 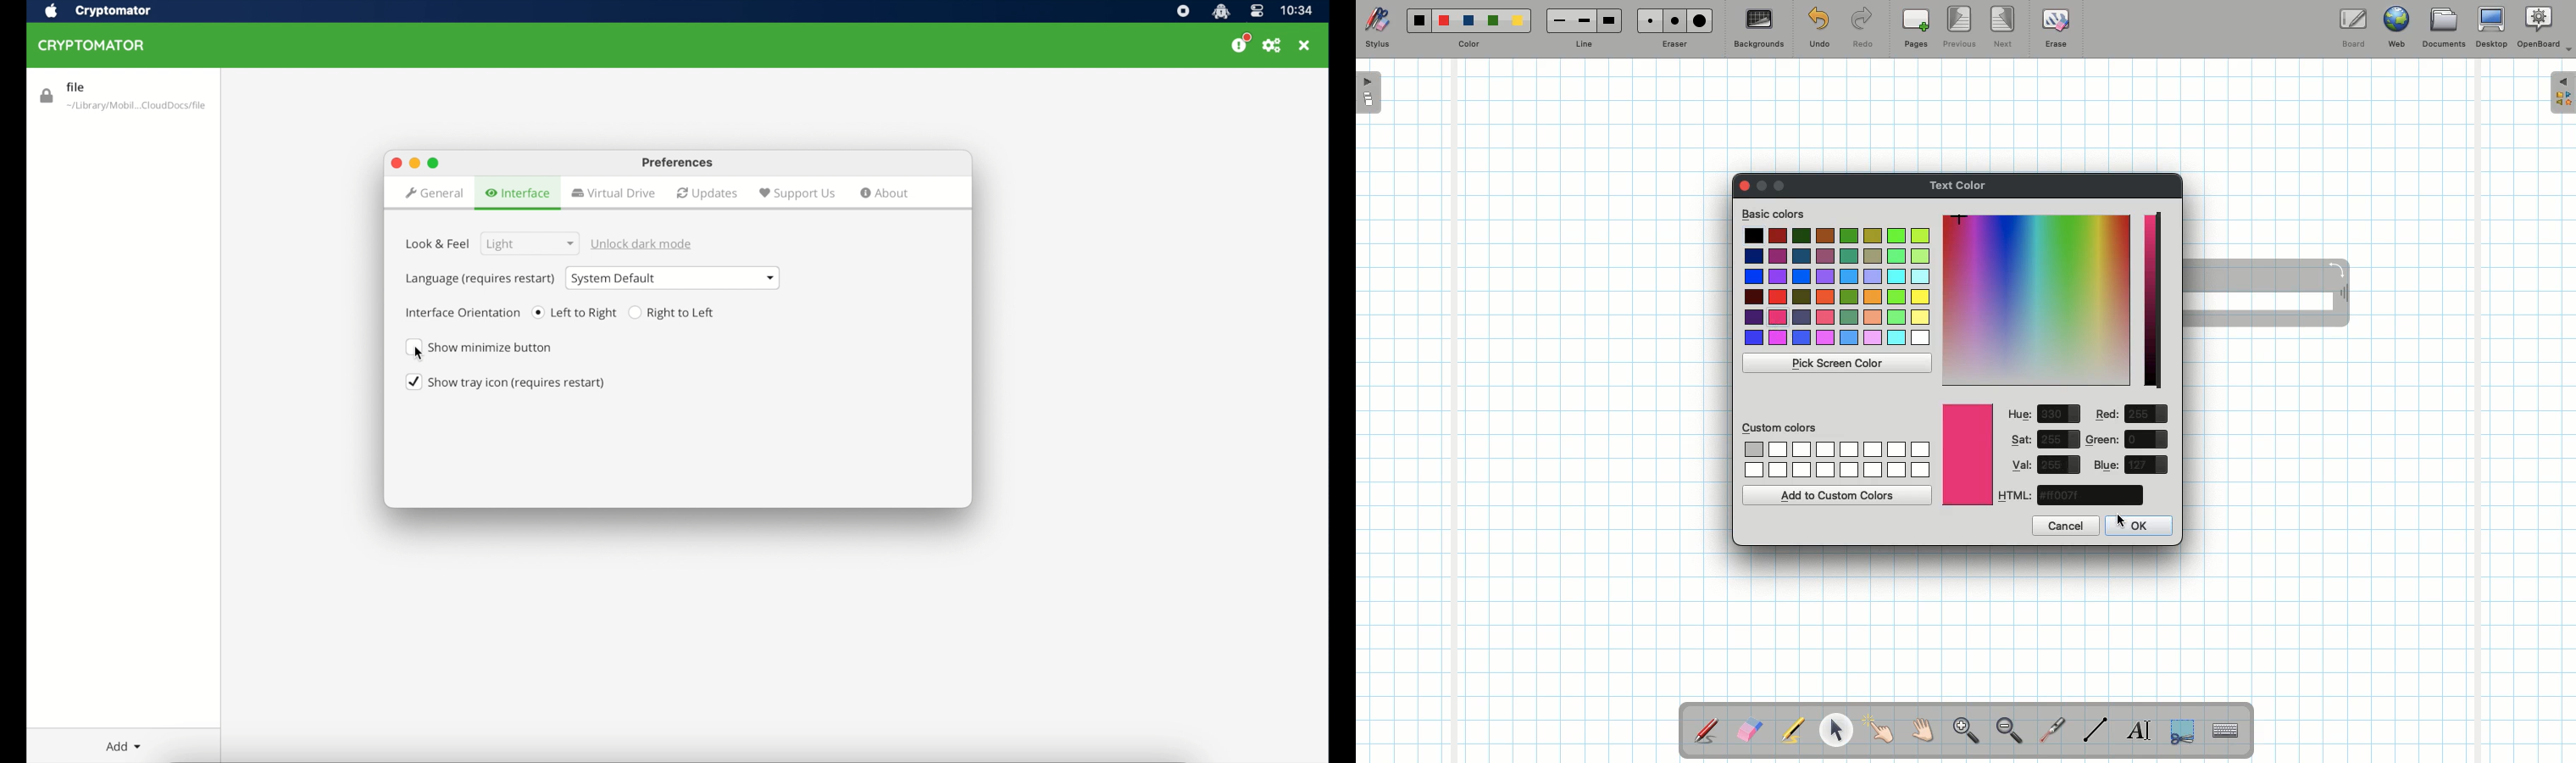 What do you see at coordinates (2336, 269) in the screenshot?
I see `Rotate` at bounding box center [2336, 269].